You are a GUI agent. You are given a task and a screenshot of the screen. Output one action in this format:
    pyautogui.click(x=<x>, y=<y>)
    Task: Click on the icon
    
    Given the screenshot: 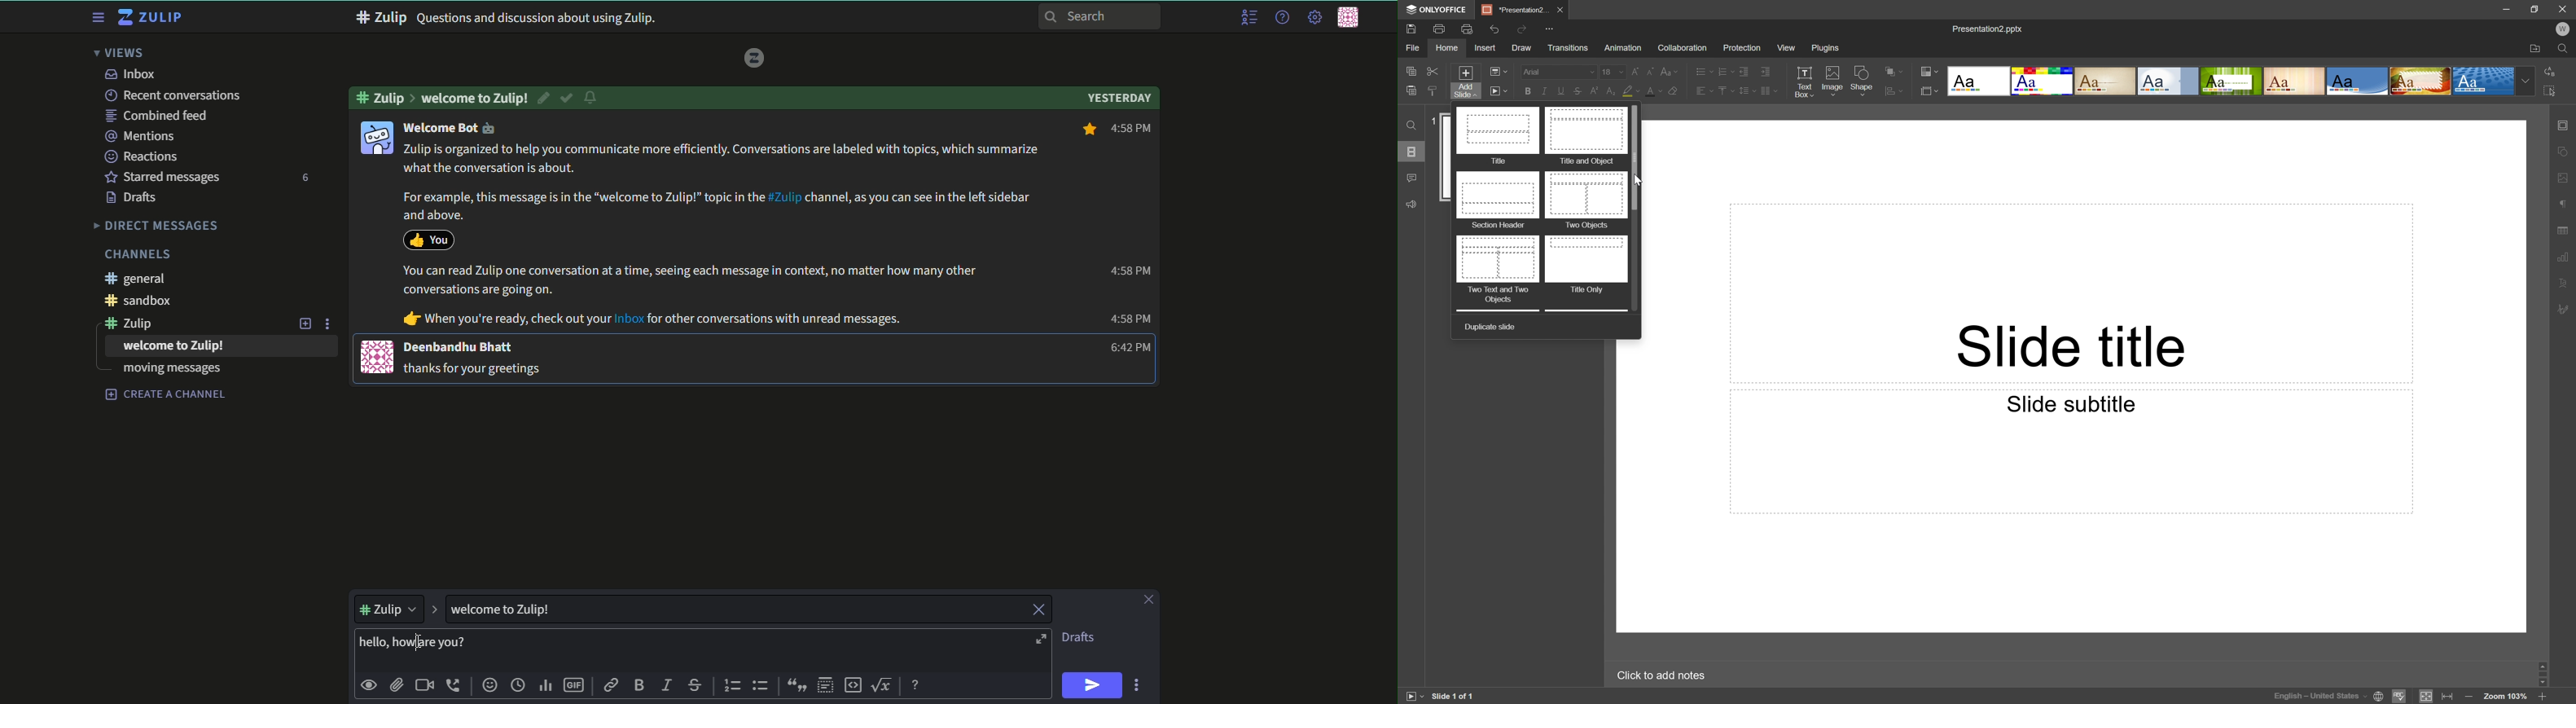 What is the action you would take?
    pyautogui.click(x=375, y=137)
    